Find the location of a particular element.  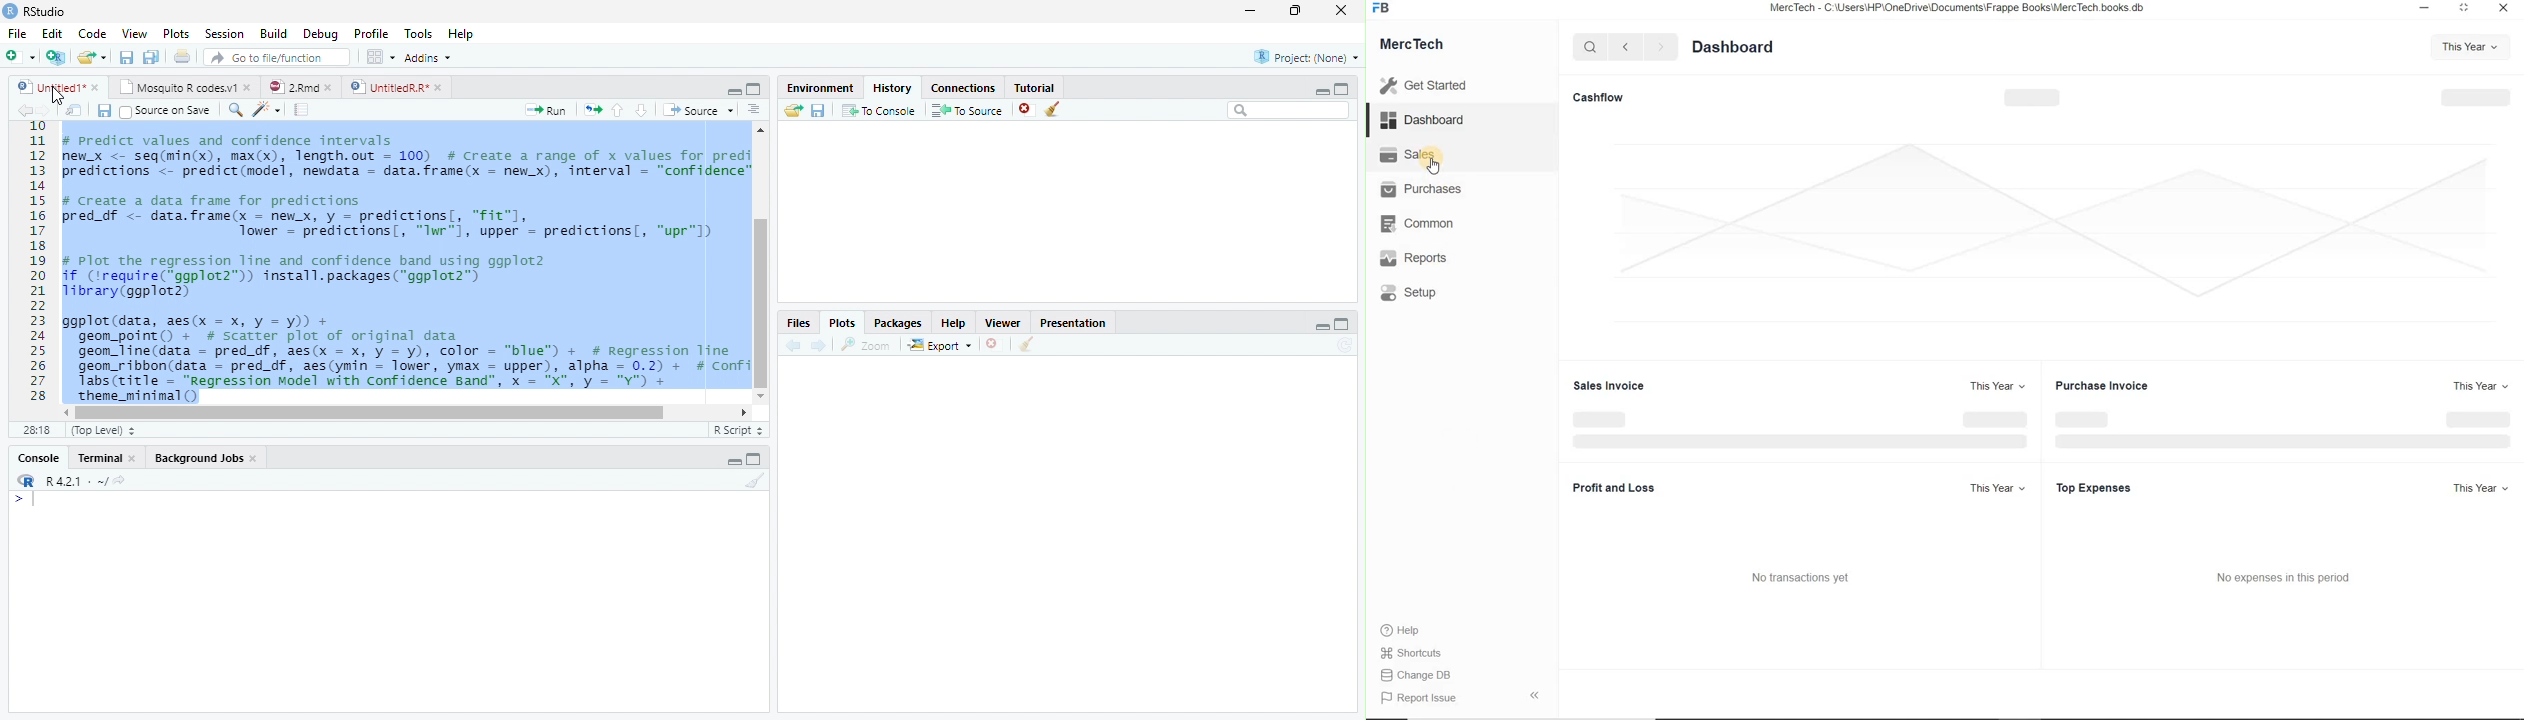

back is located at coordinates (22, 111).